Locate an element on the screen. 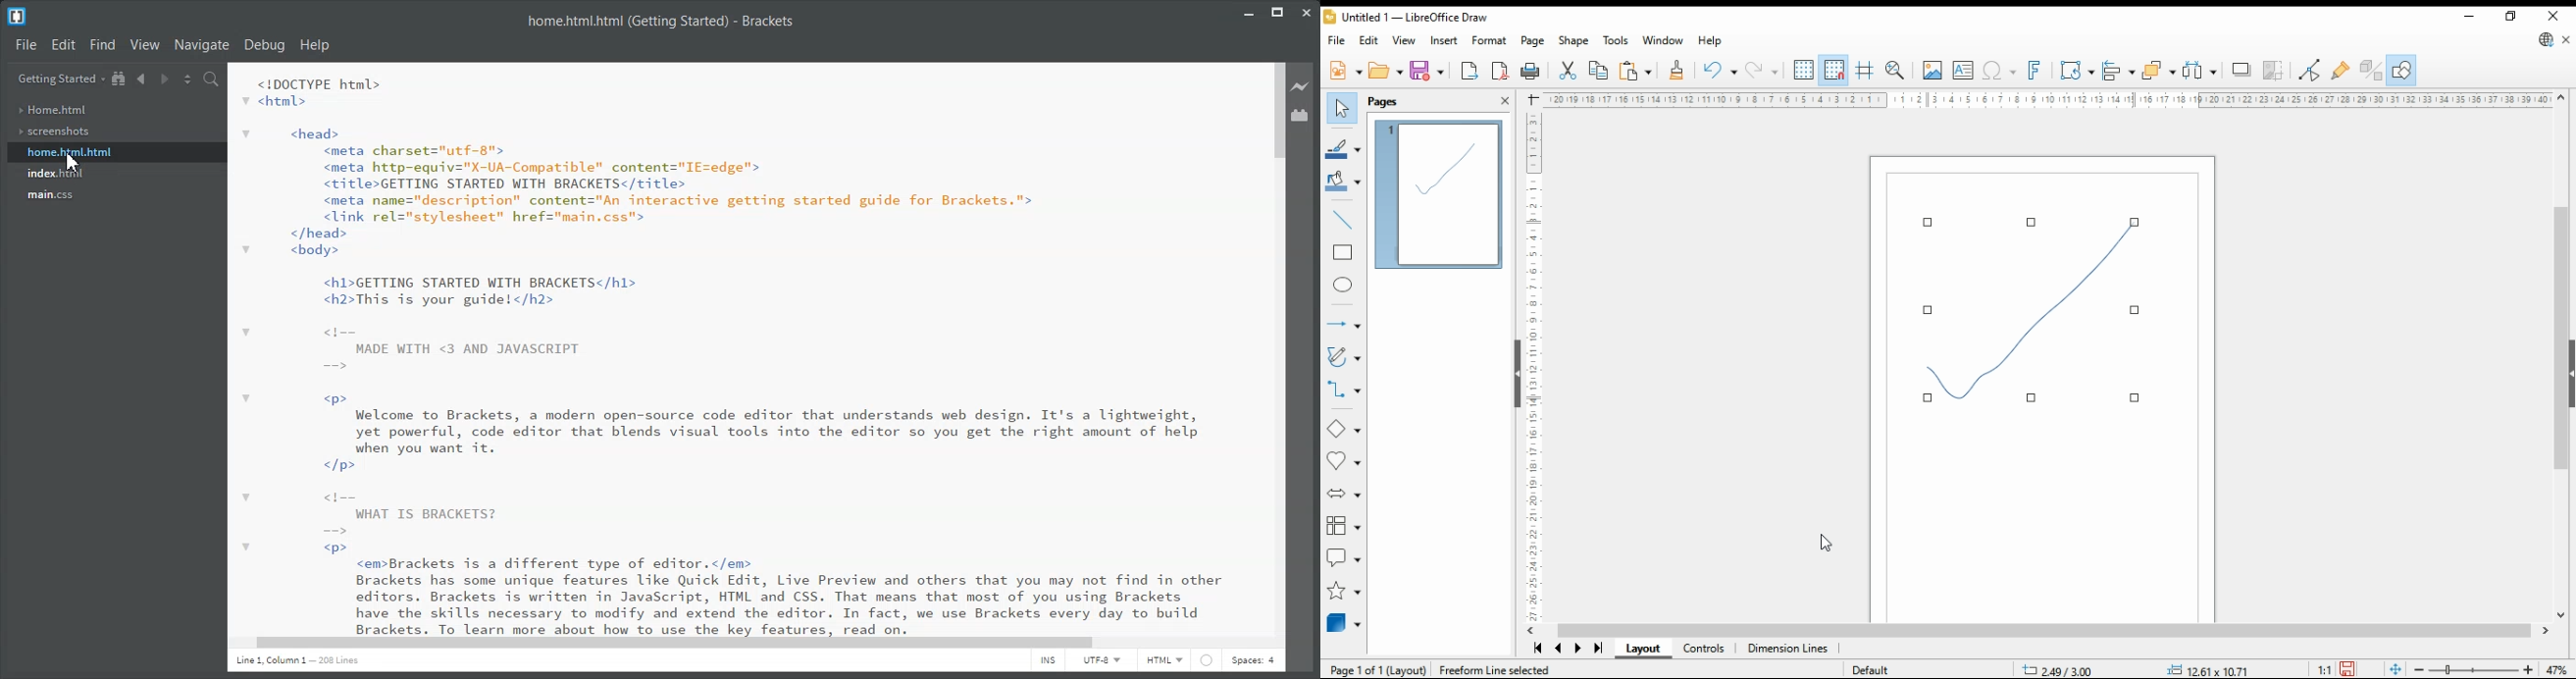  helplines when moving is located at coordinates (1866, 71).